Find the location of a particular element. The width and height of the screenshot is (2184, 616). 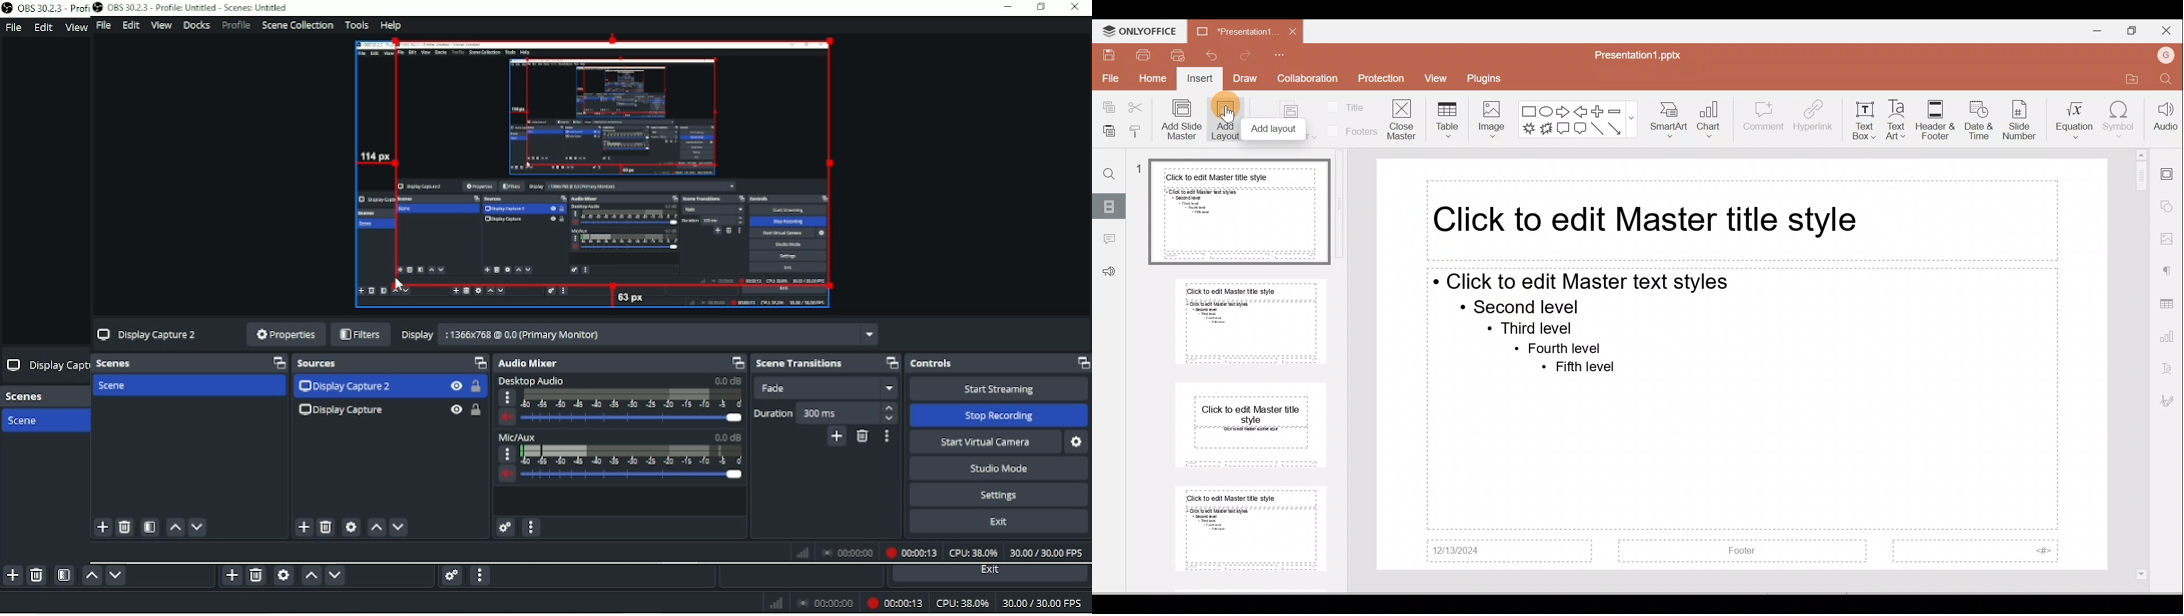

Scene transitions is located at coordinates (805, 364).